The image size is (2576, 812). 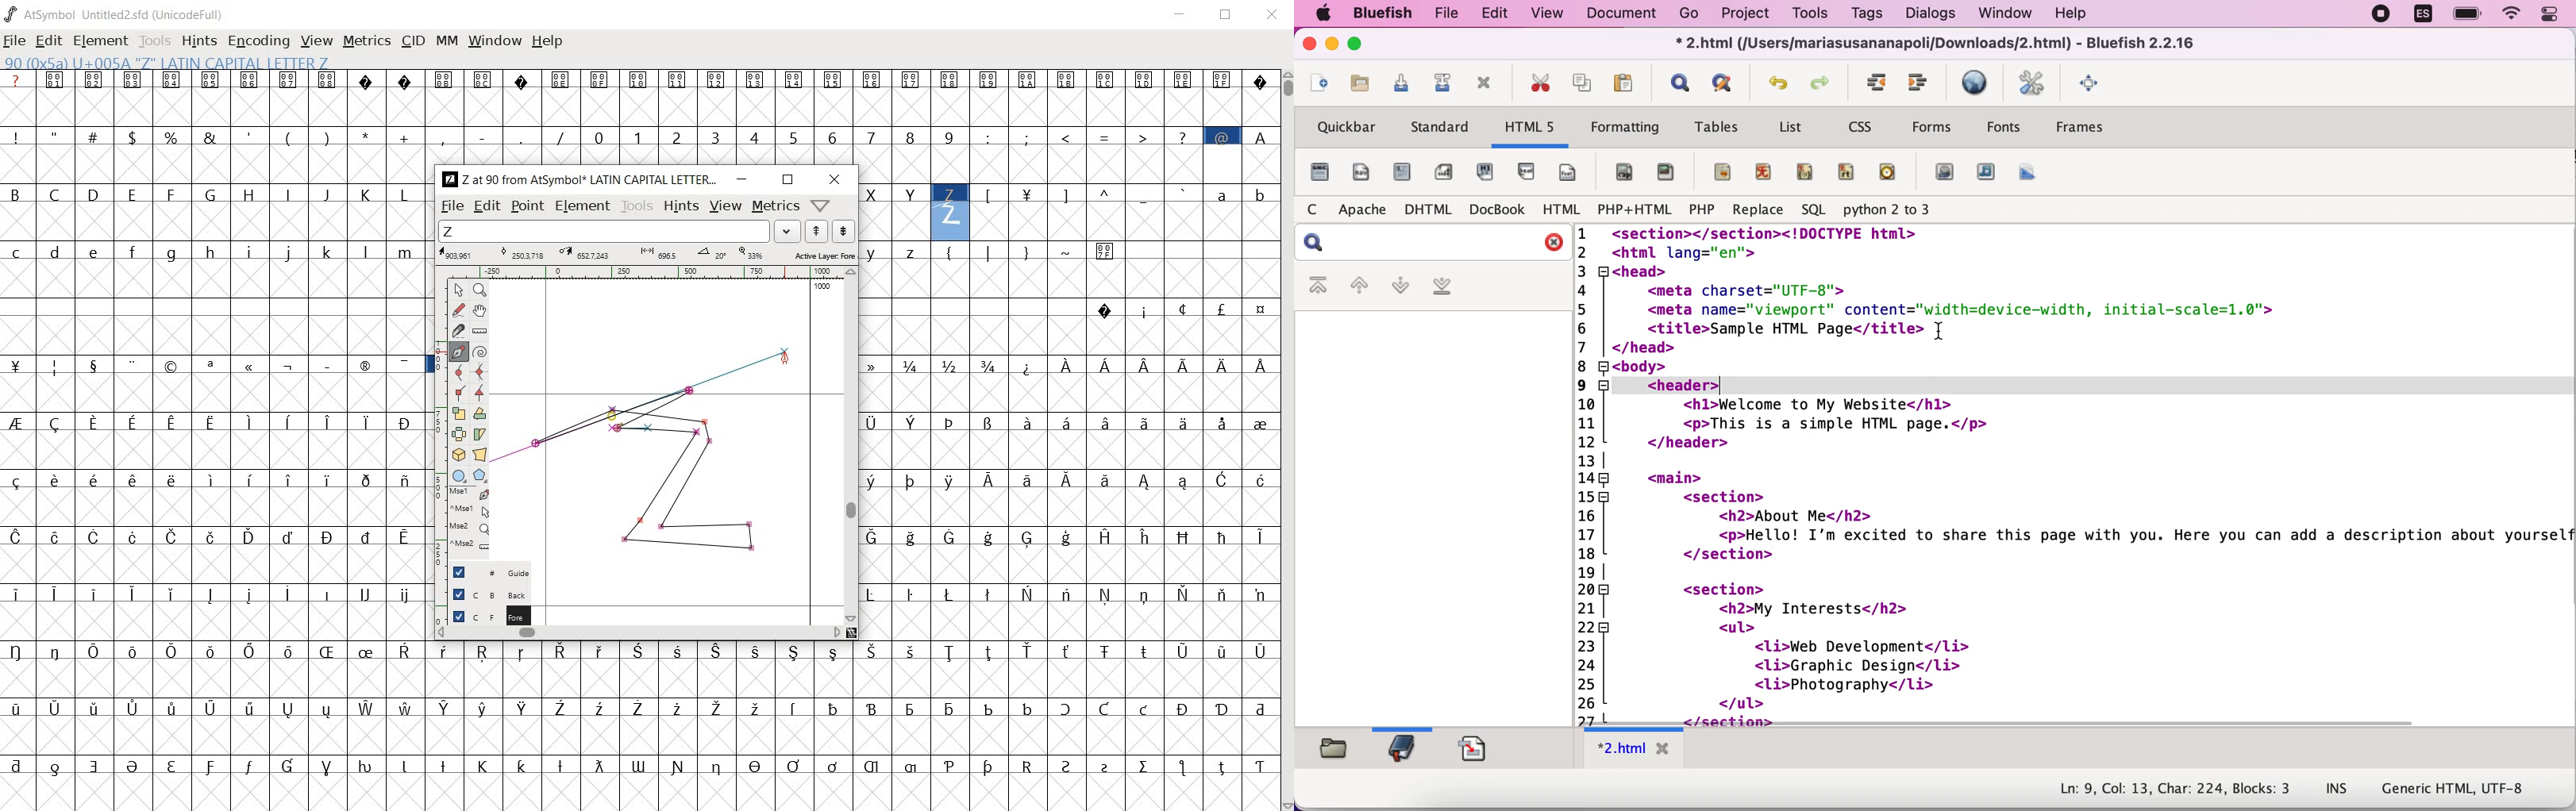 I want to click on 90(0x5a) U+005A "Z" LATIN CAPITAL LETTER Z, so click(x=950, y=206).